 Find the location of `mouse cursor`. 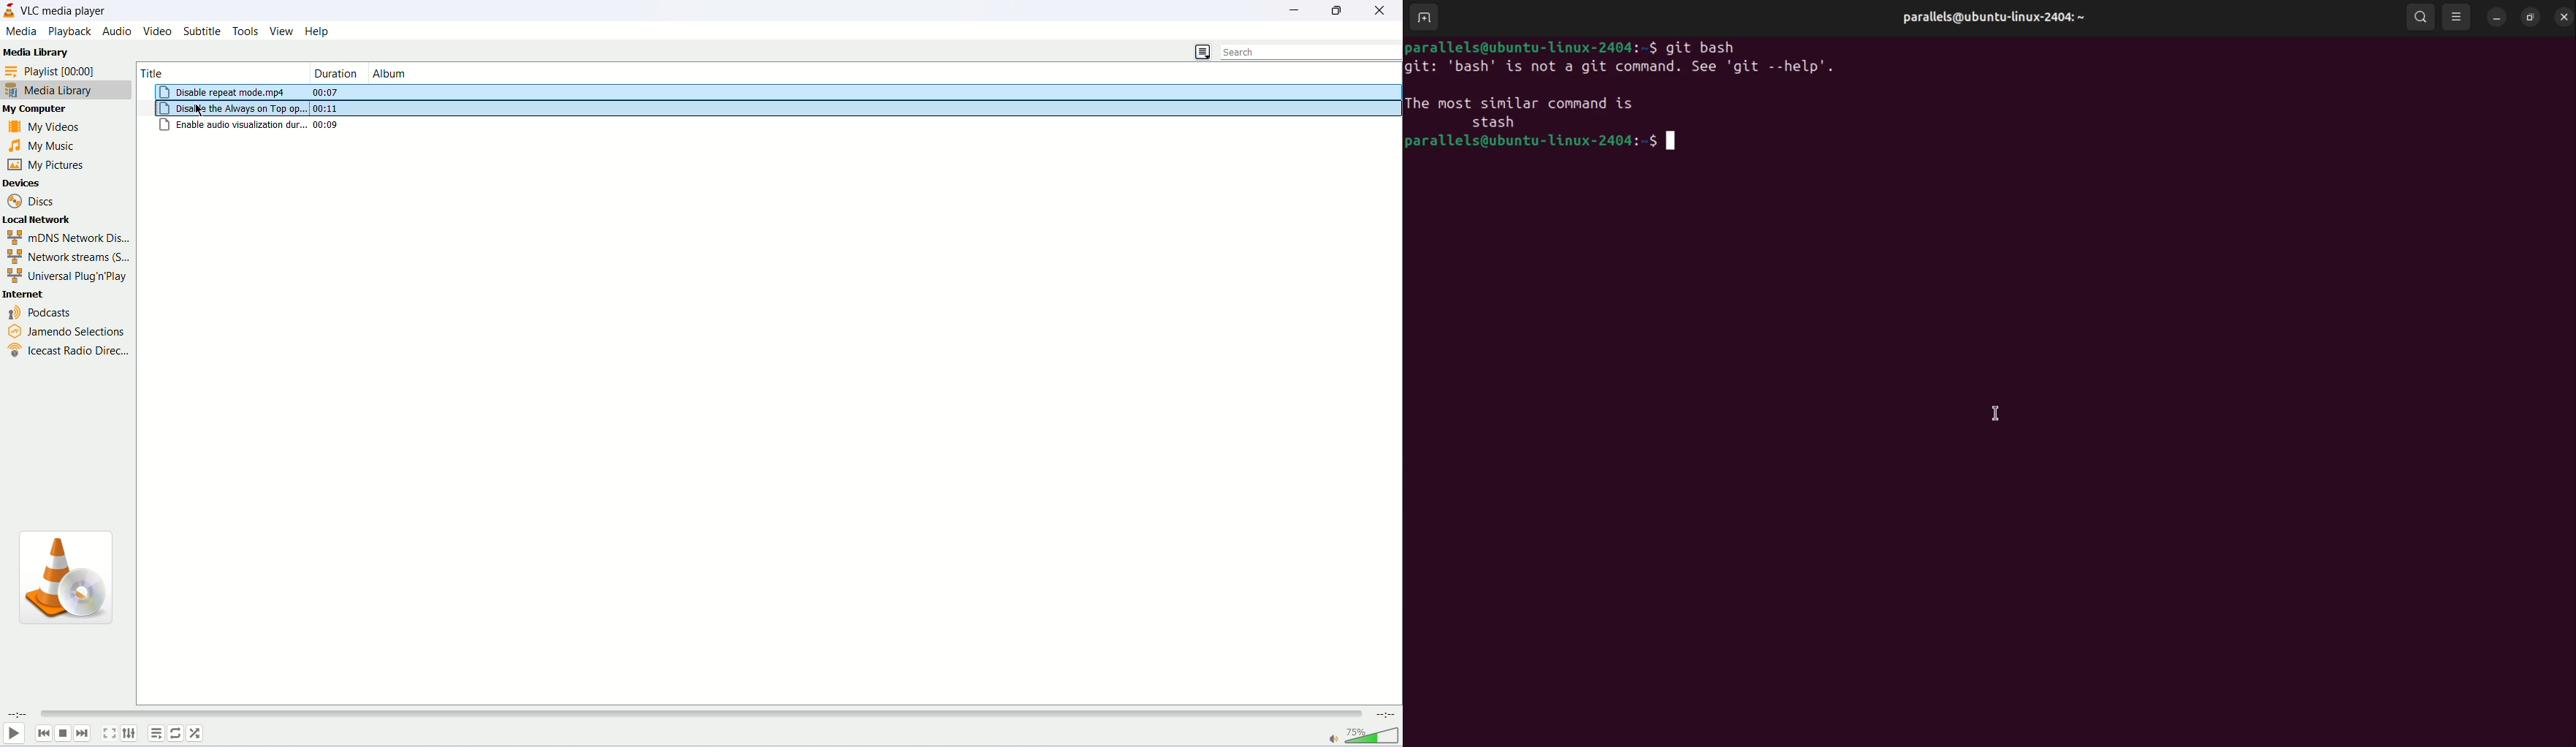

mouse cursor is located at coordinates (201, 110).